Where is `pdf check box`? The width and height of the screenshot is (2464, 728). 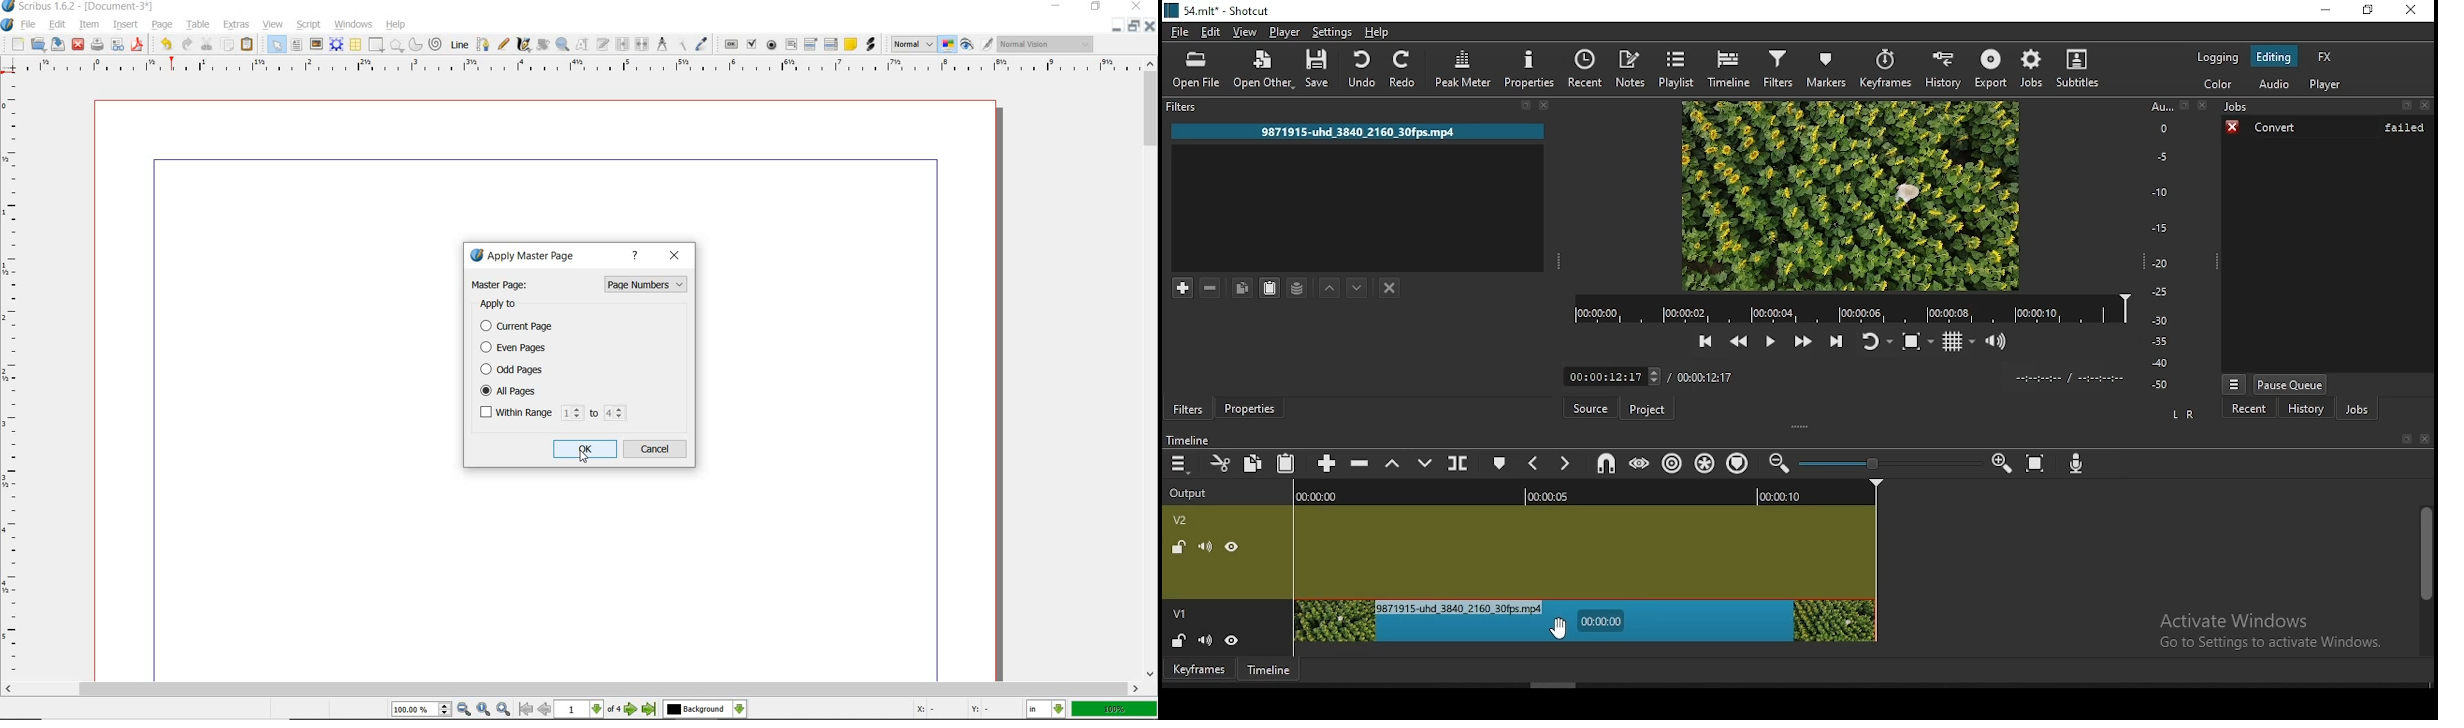
pdf check box is located at coordinates (752, 43).